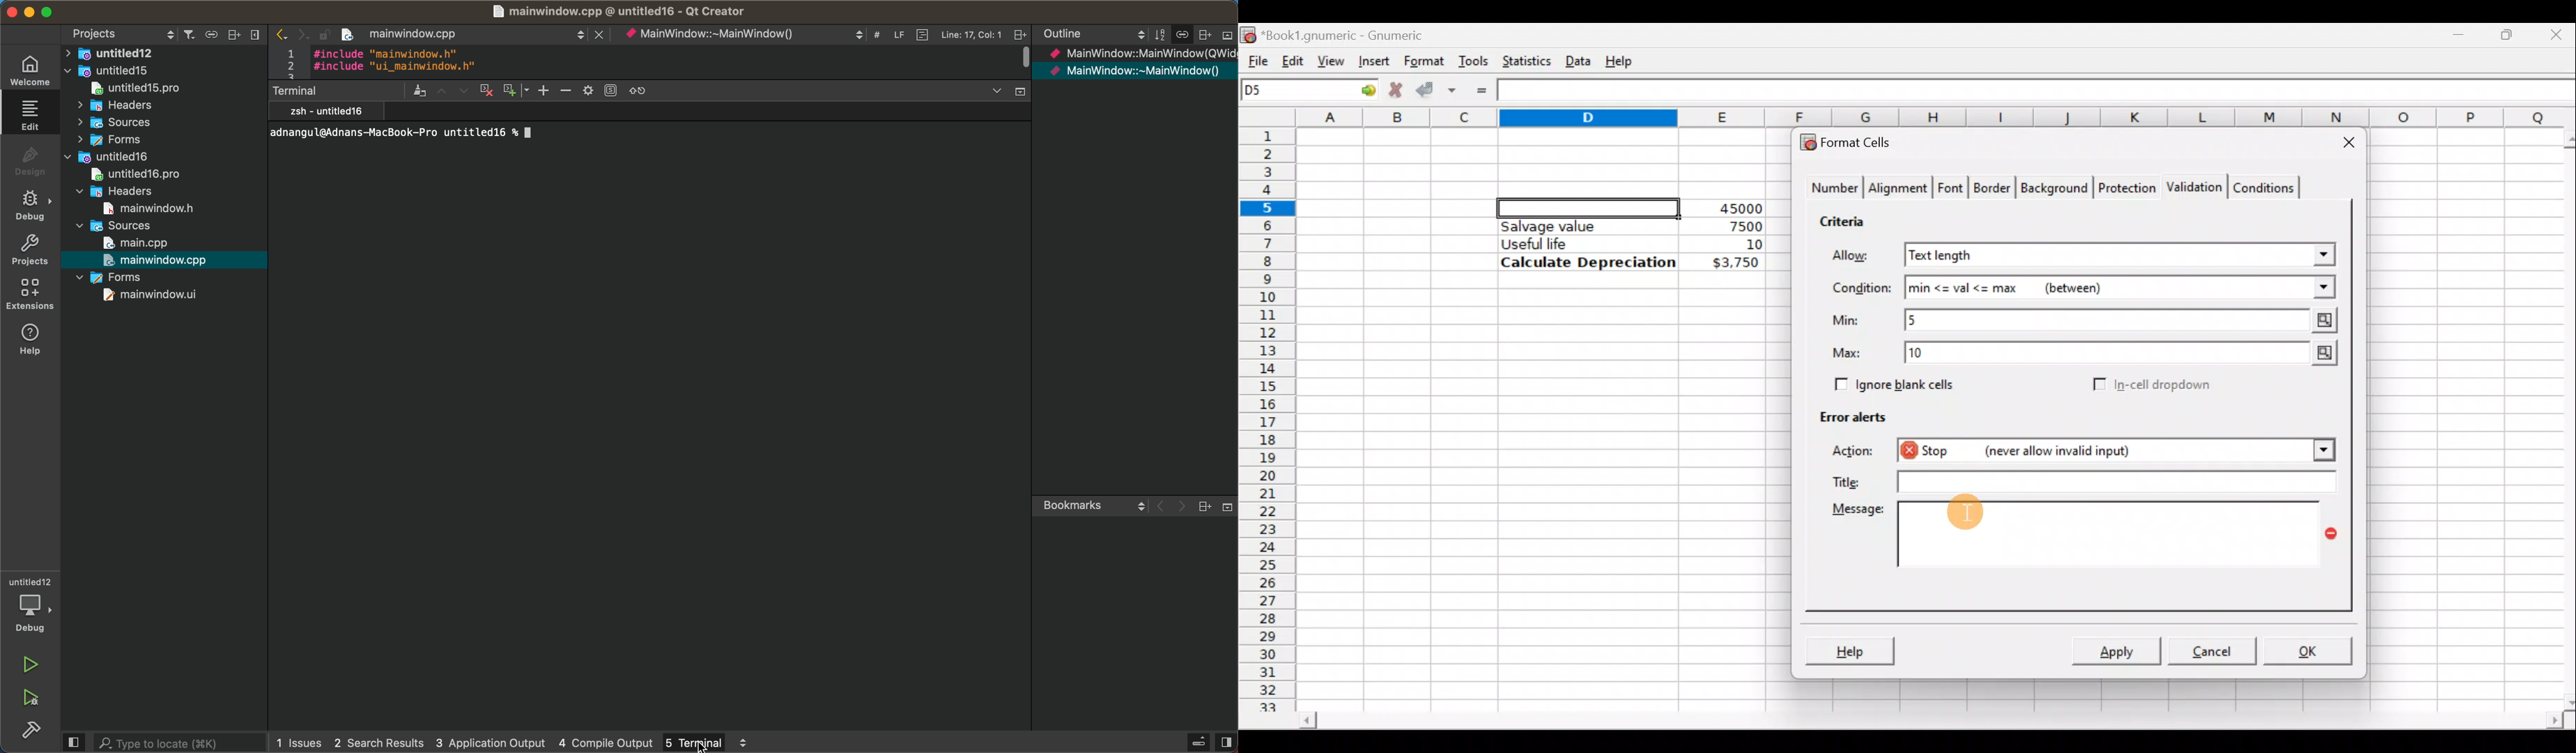  What do you see at coordinates (1227, 742) in the screenshot?
I see `side panle` at bounding box center [1227, 742].